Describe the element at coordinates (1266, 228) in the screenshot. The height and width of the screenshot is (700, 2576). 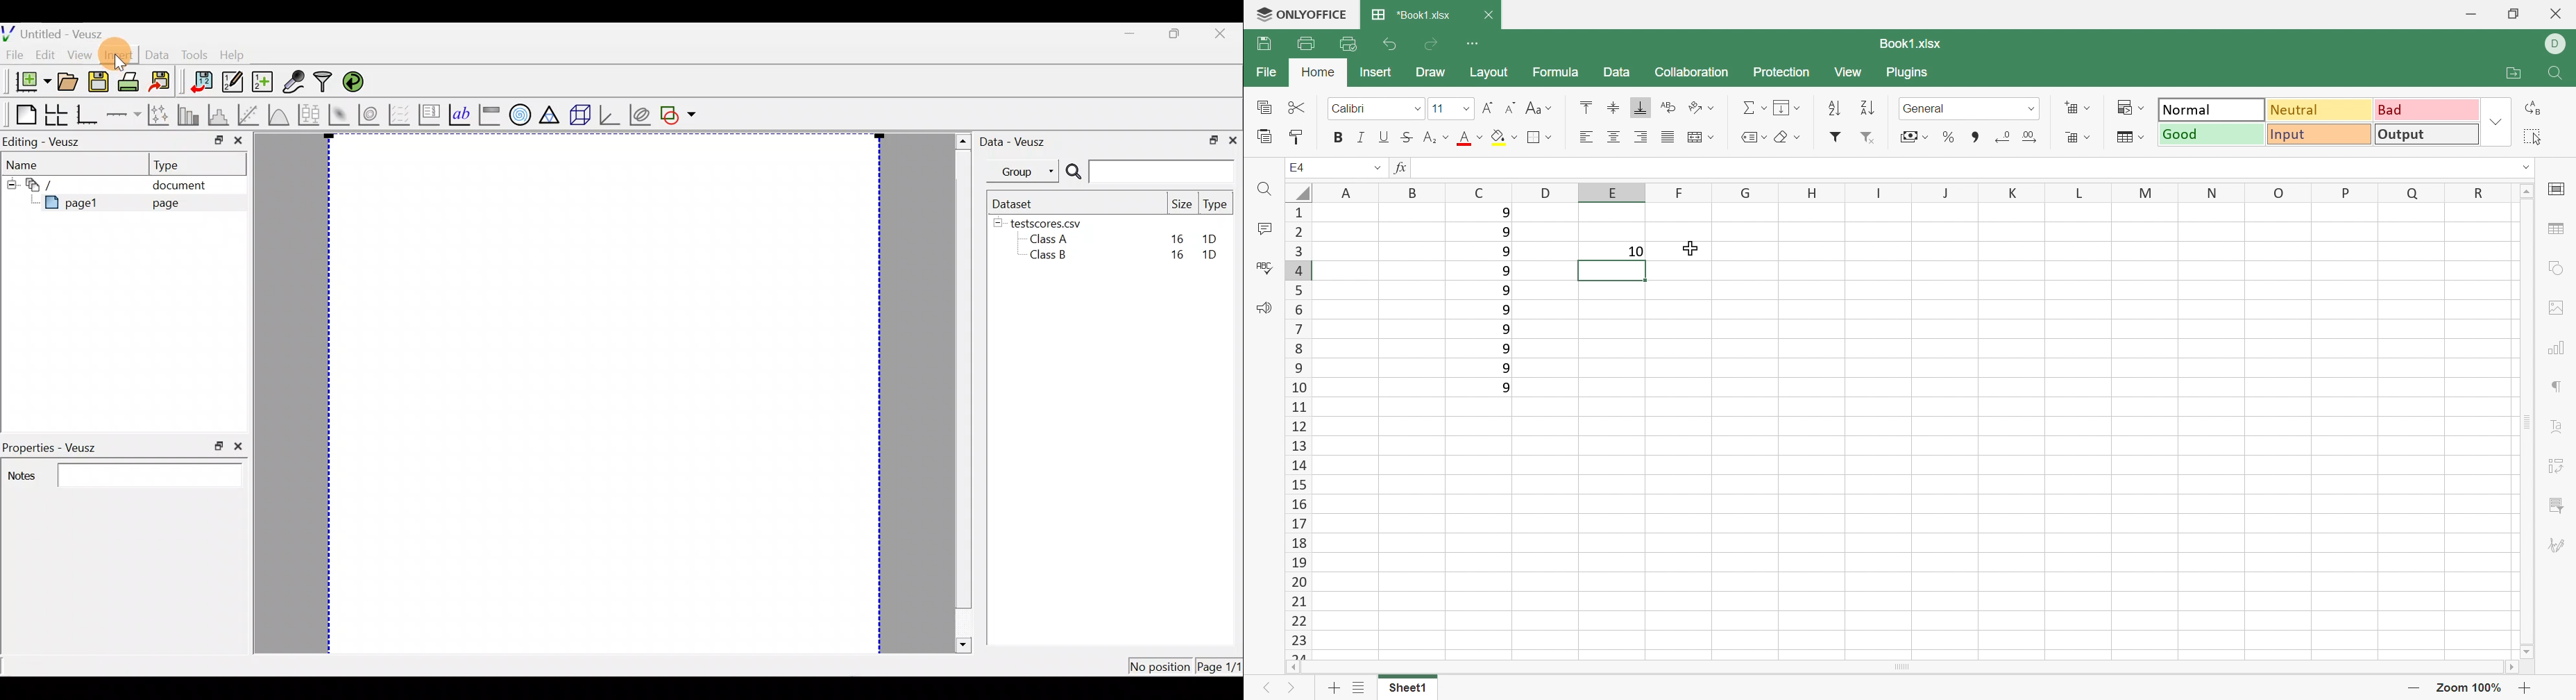
I see `Comments` at that location.